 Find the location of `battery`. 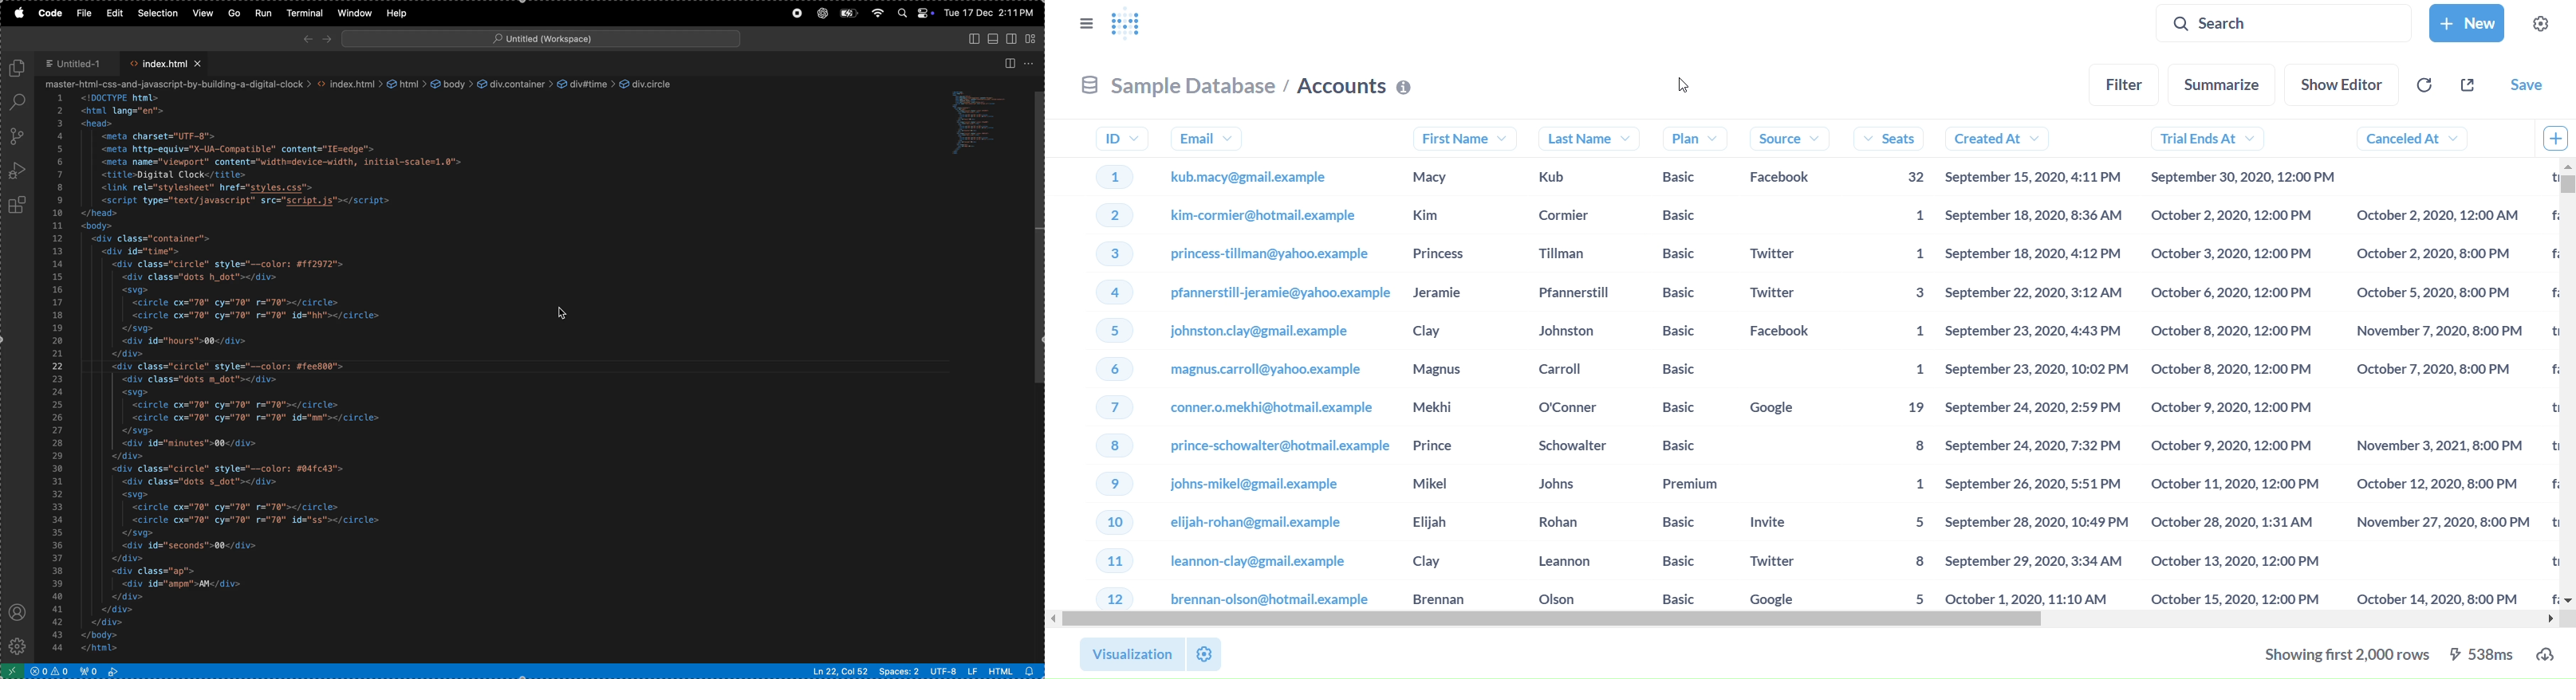

battery is located at coordinates (847, 13).